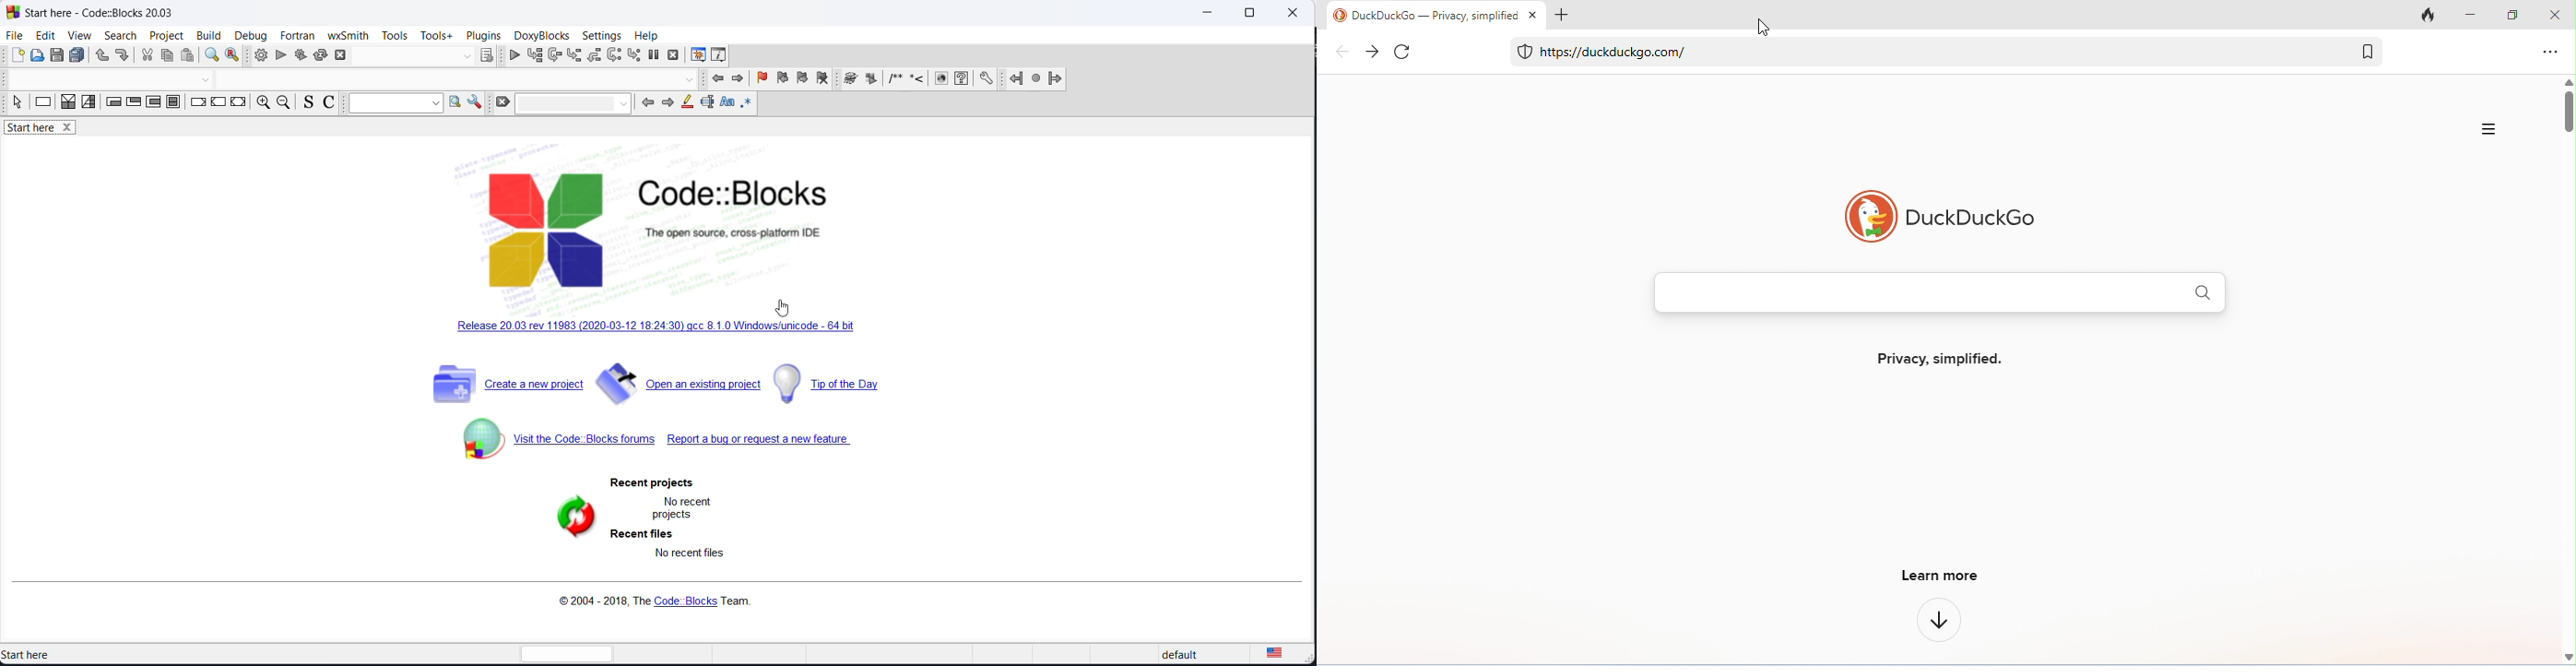 This screenshot has width=2576, height=672. I want to click on jump forward, so click(1056, 80).